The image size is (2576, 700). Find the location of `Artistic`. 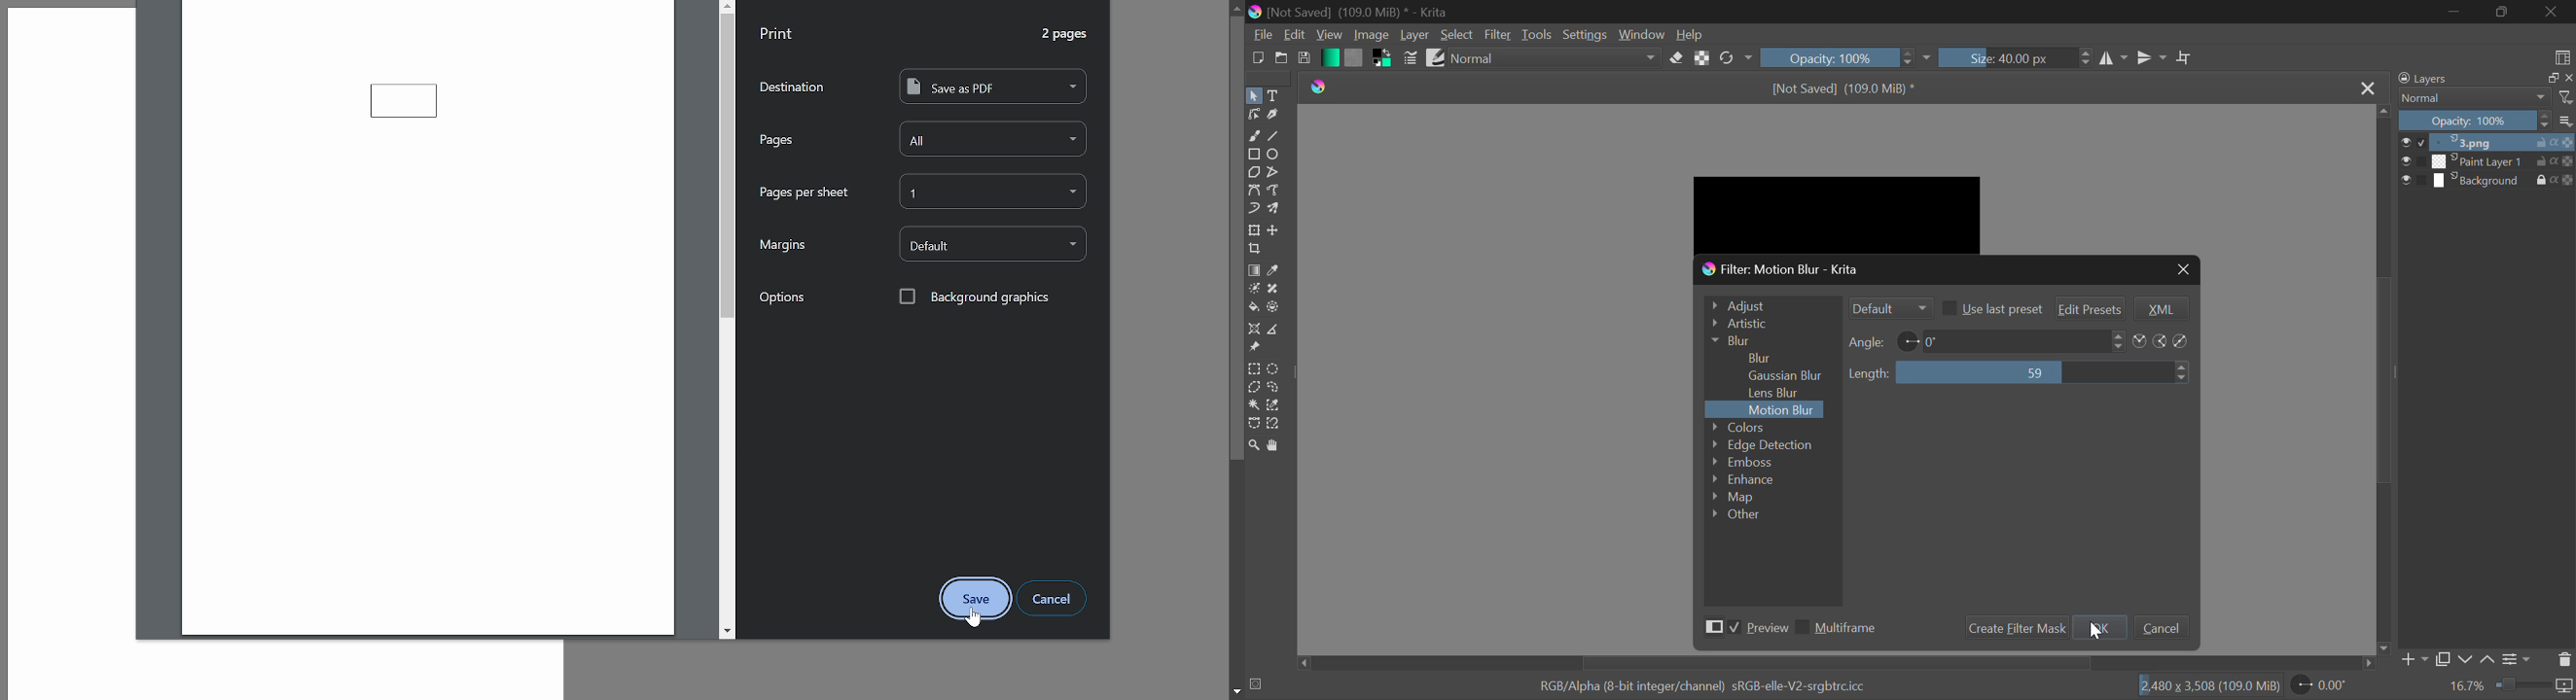

Artistic is located at coordinates (1769, 324).